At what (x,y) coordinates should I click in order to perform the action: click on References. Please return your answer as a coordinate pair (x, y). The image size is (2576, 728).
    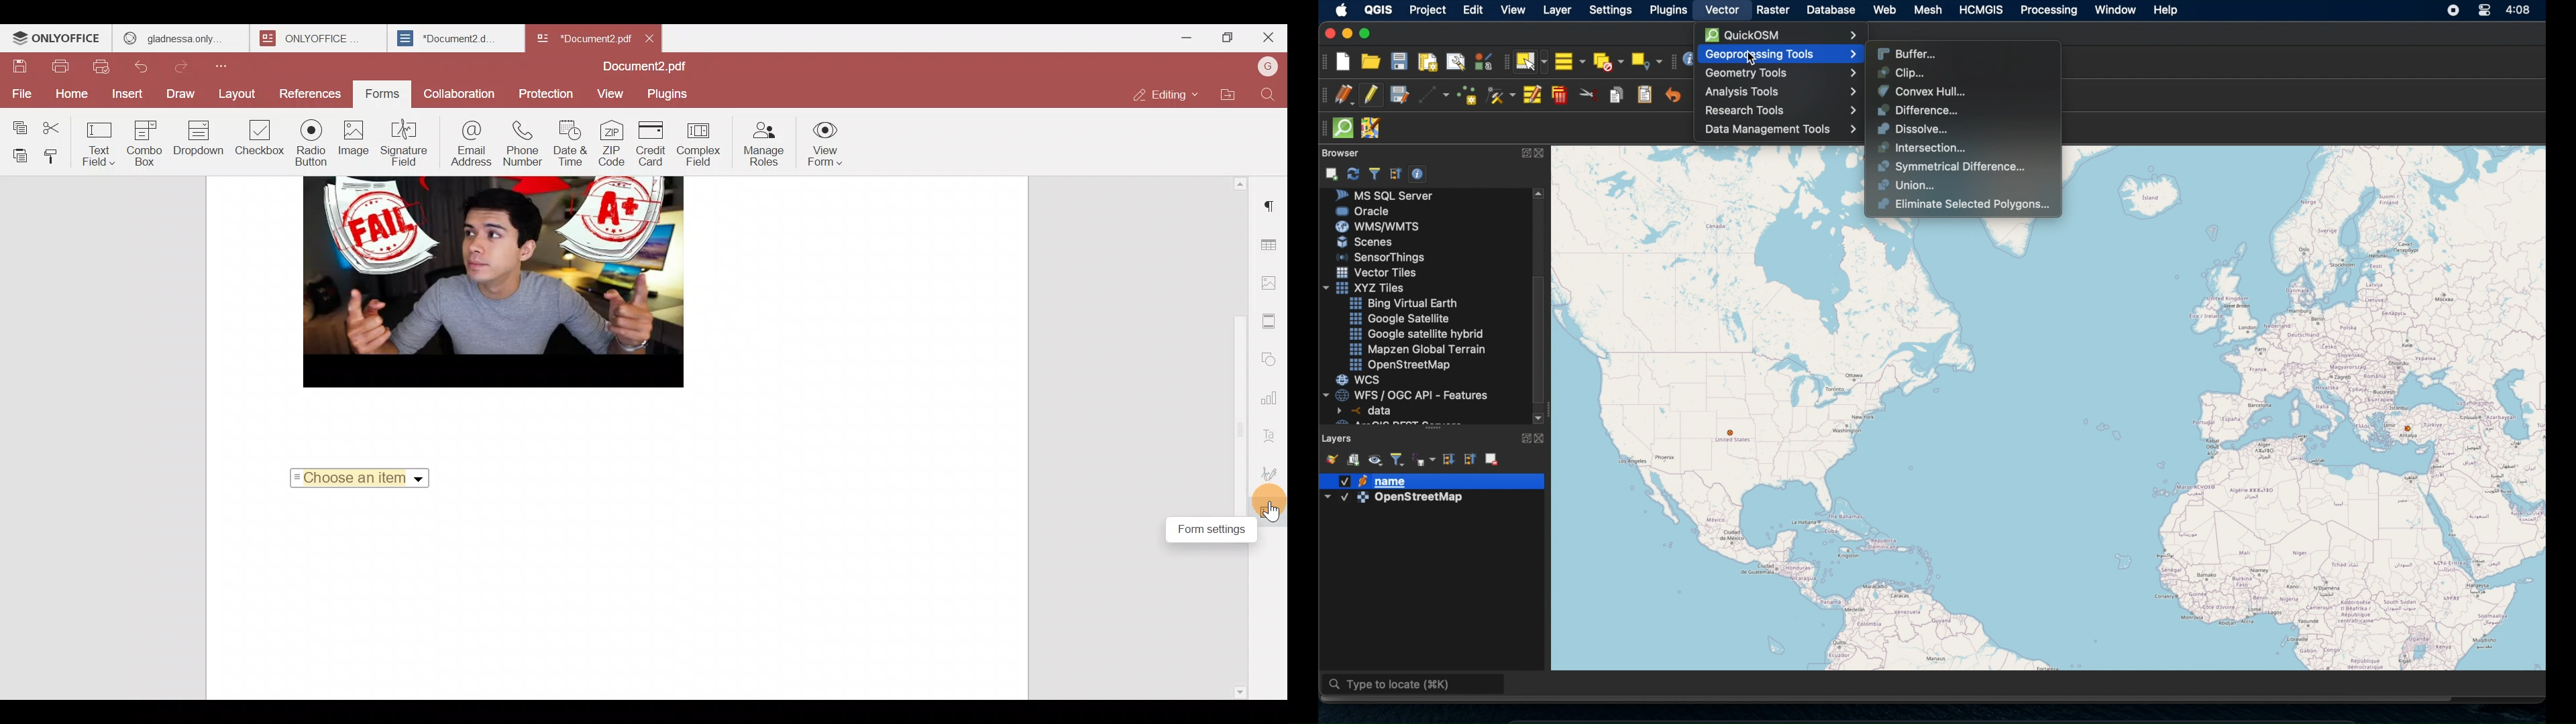
    Looking at the image, I should click on (307, 92).